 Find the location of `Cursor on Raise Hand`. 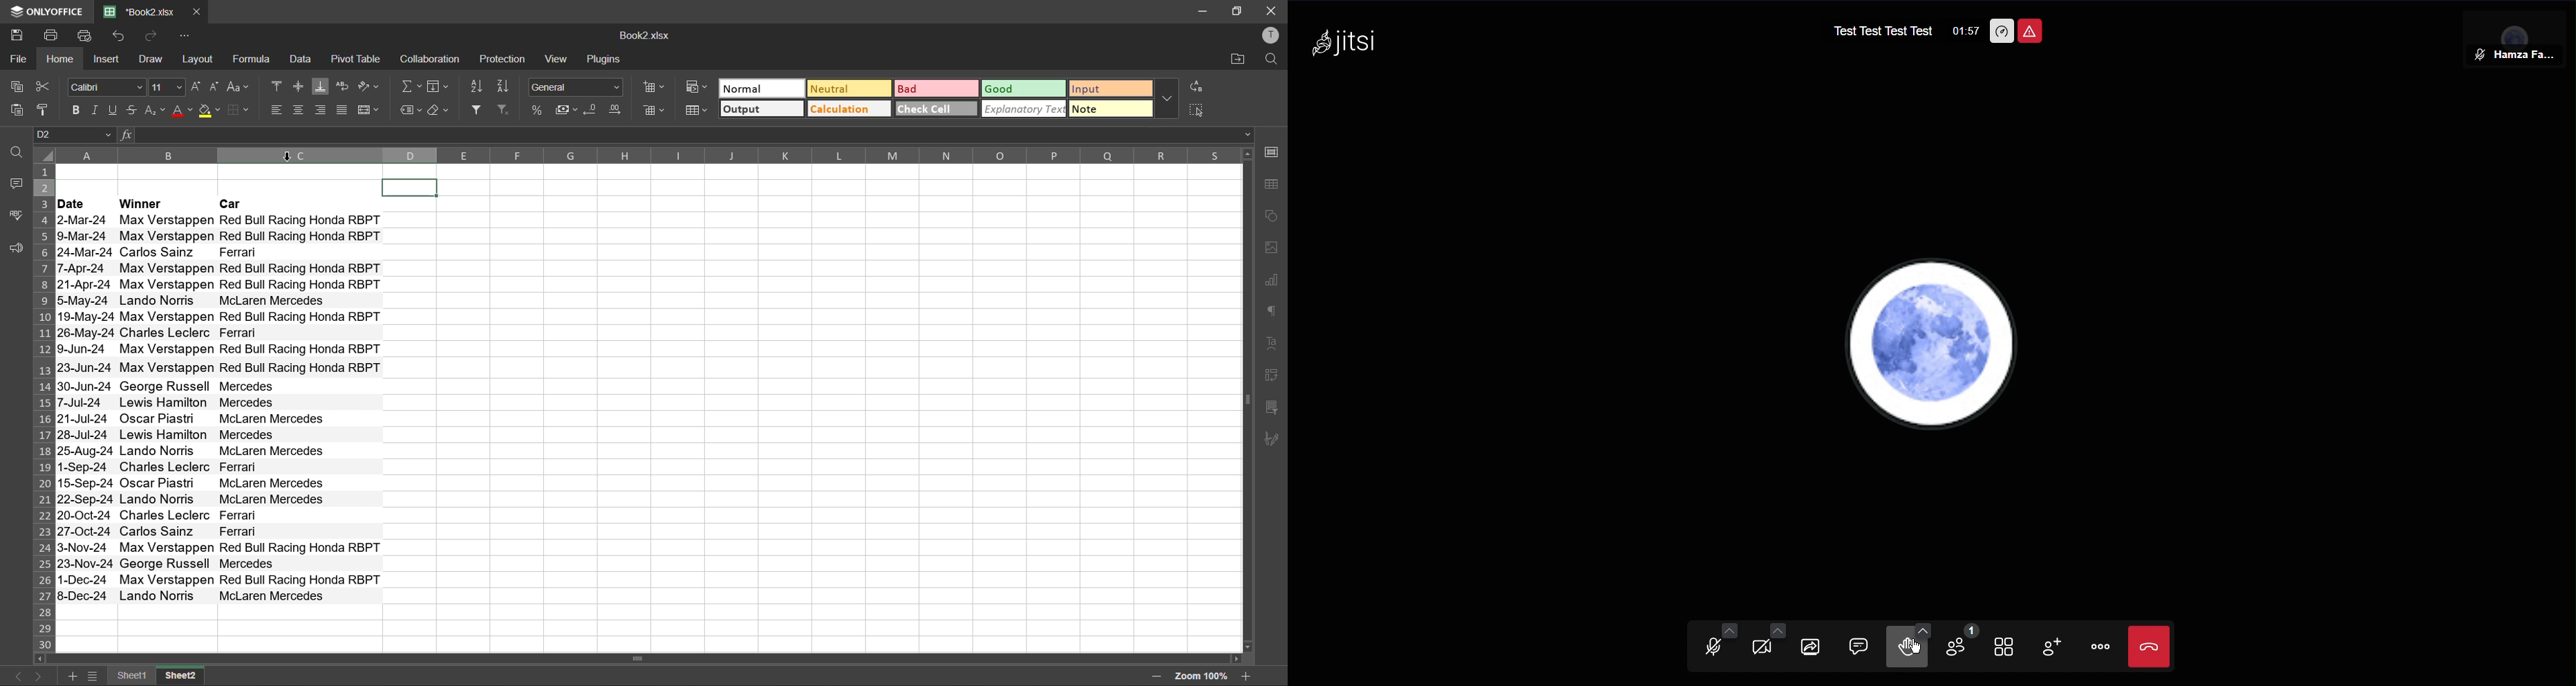

Cursor on Raise Hand is located at coordinates (1912, 646).